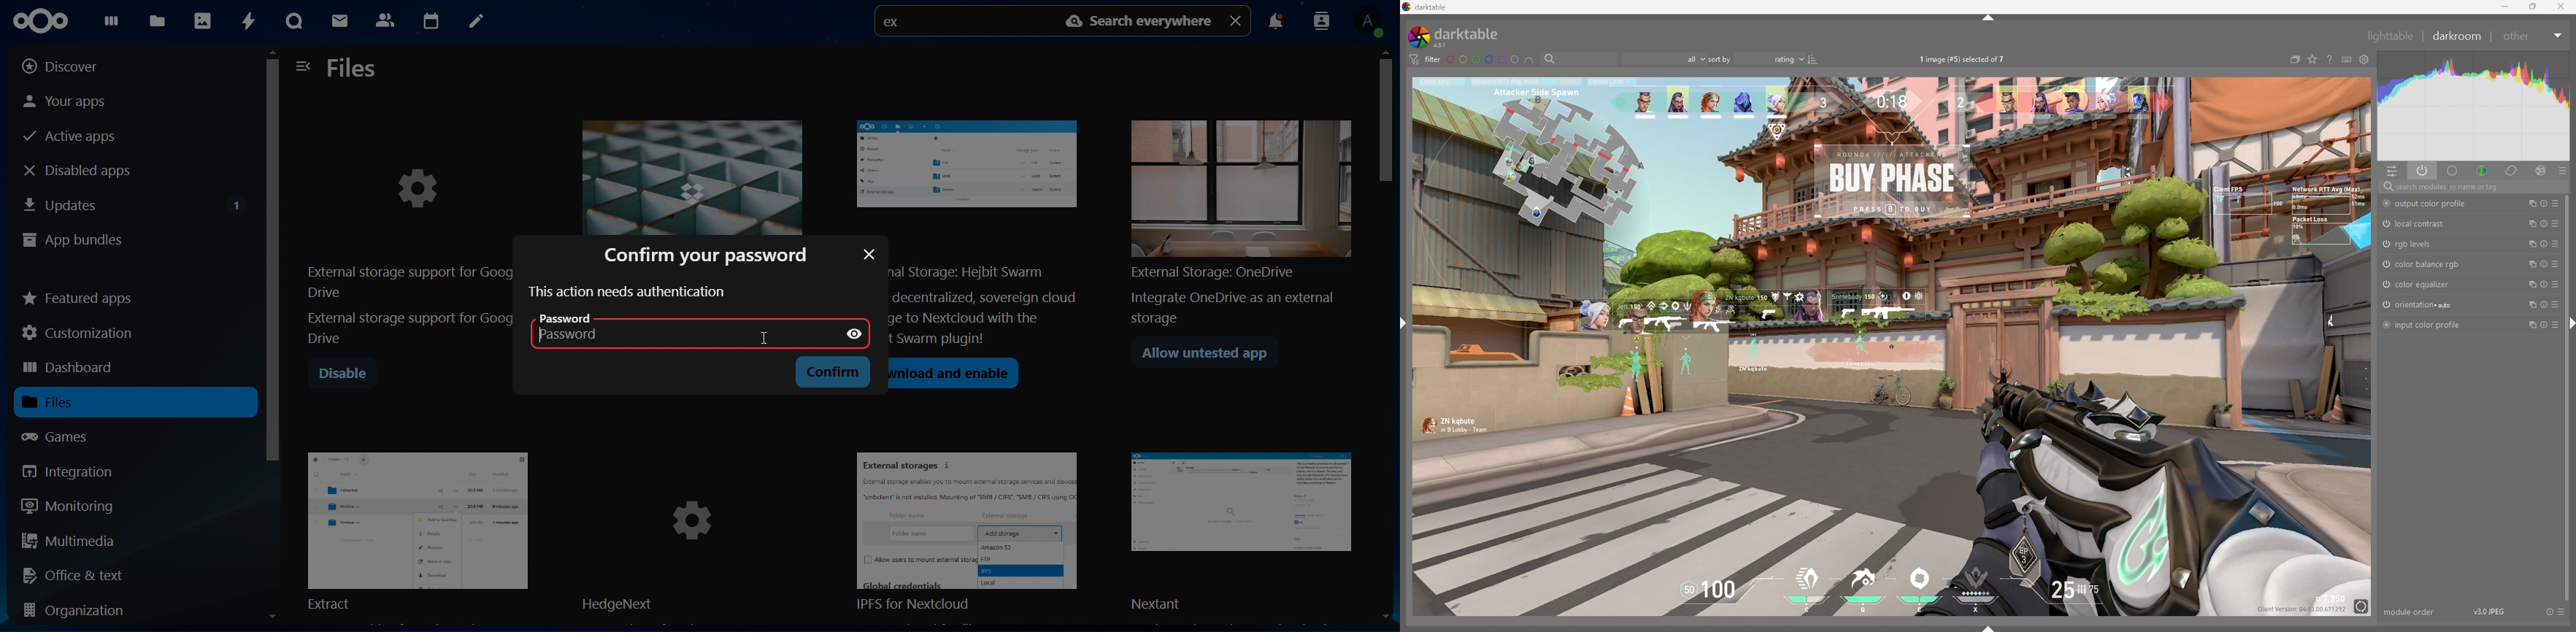 This screenshot has width=2576, height=644. Describe the element at coordinates (1246, 533) in the screenshot. I see `Nextant` at that location.